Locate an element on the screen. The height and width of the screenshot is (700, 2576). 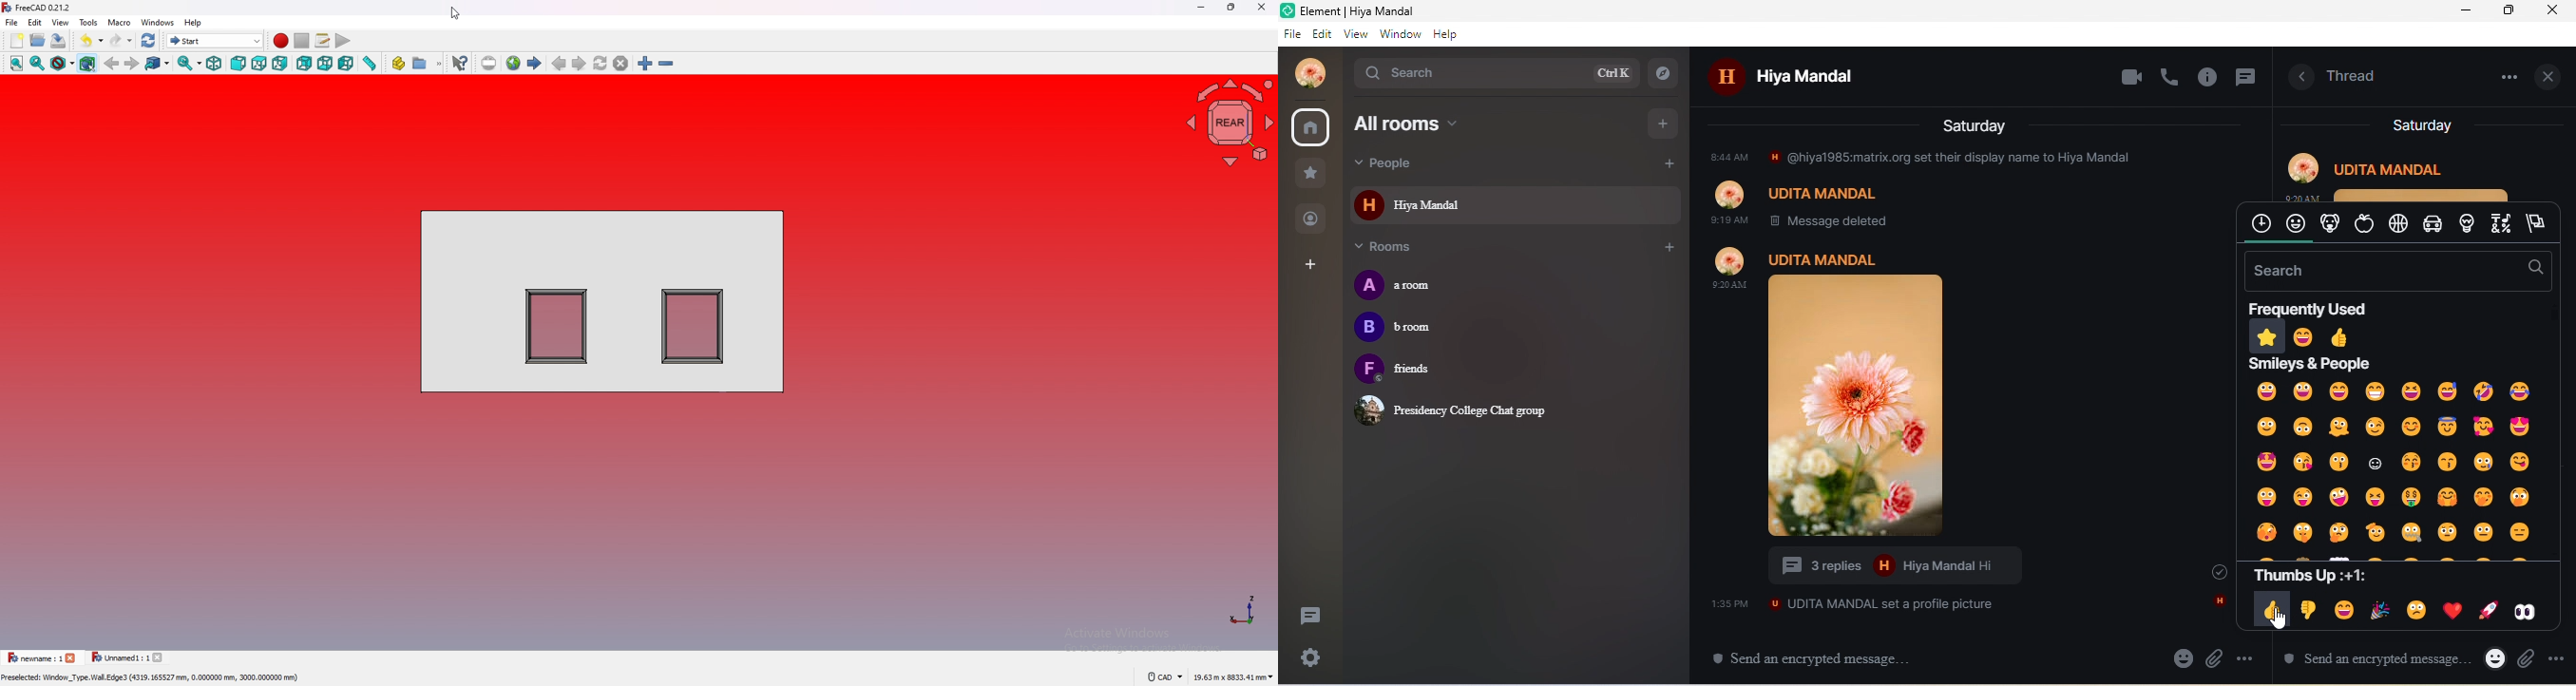
profile photo is located at coordinates (1305, 73).